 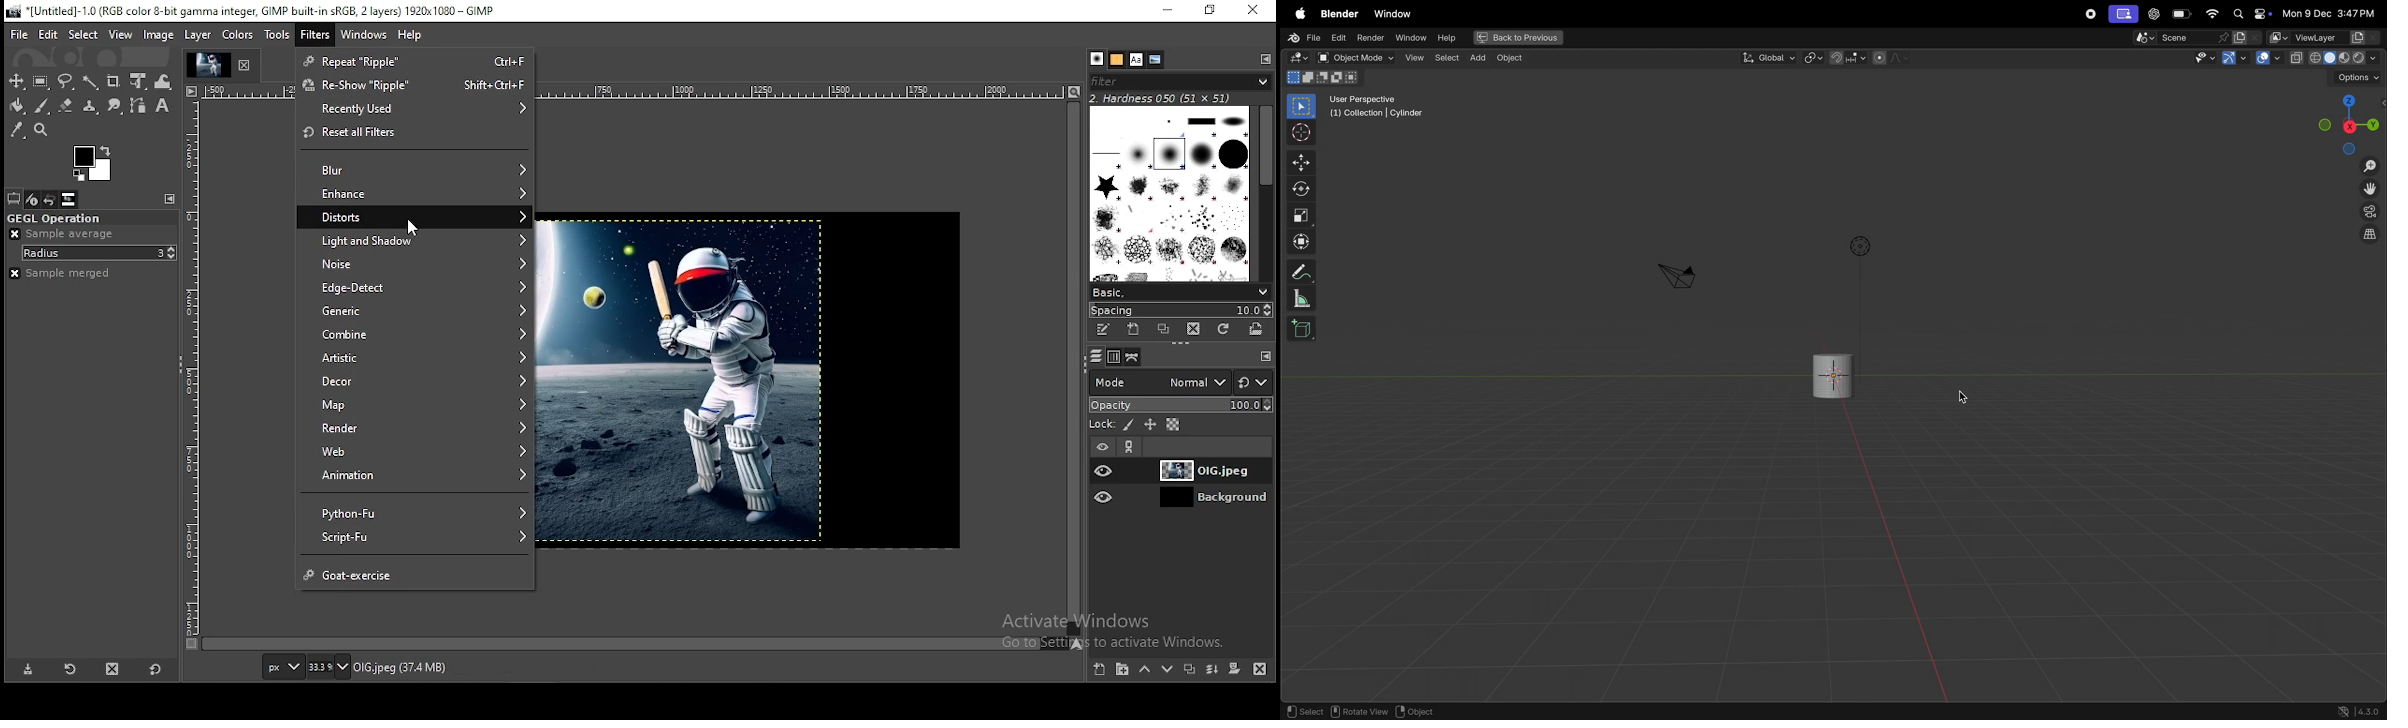 What do you see at coordinates (239, 35) in the screenshot?
I see `colors` at bounding box center [239, 35].